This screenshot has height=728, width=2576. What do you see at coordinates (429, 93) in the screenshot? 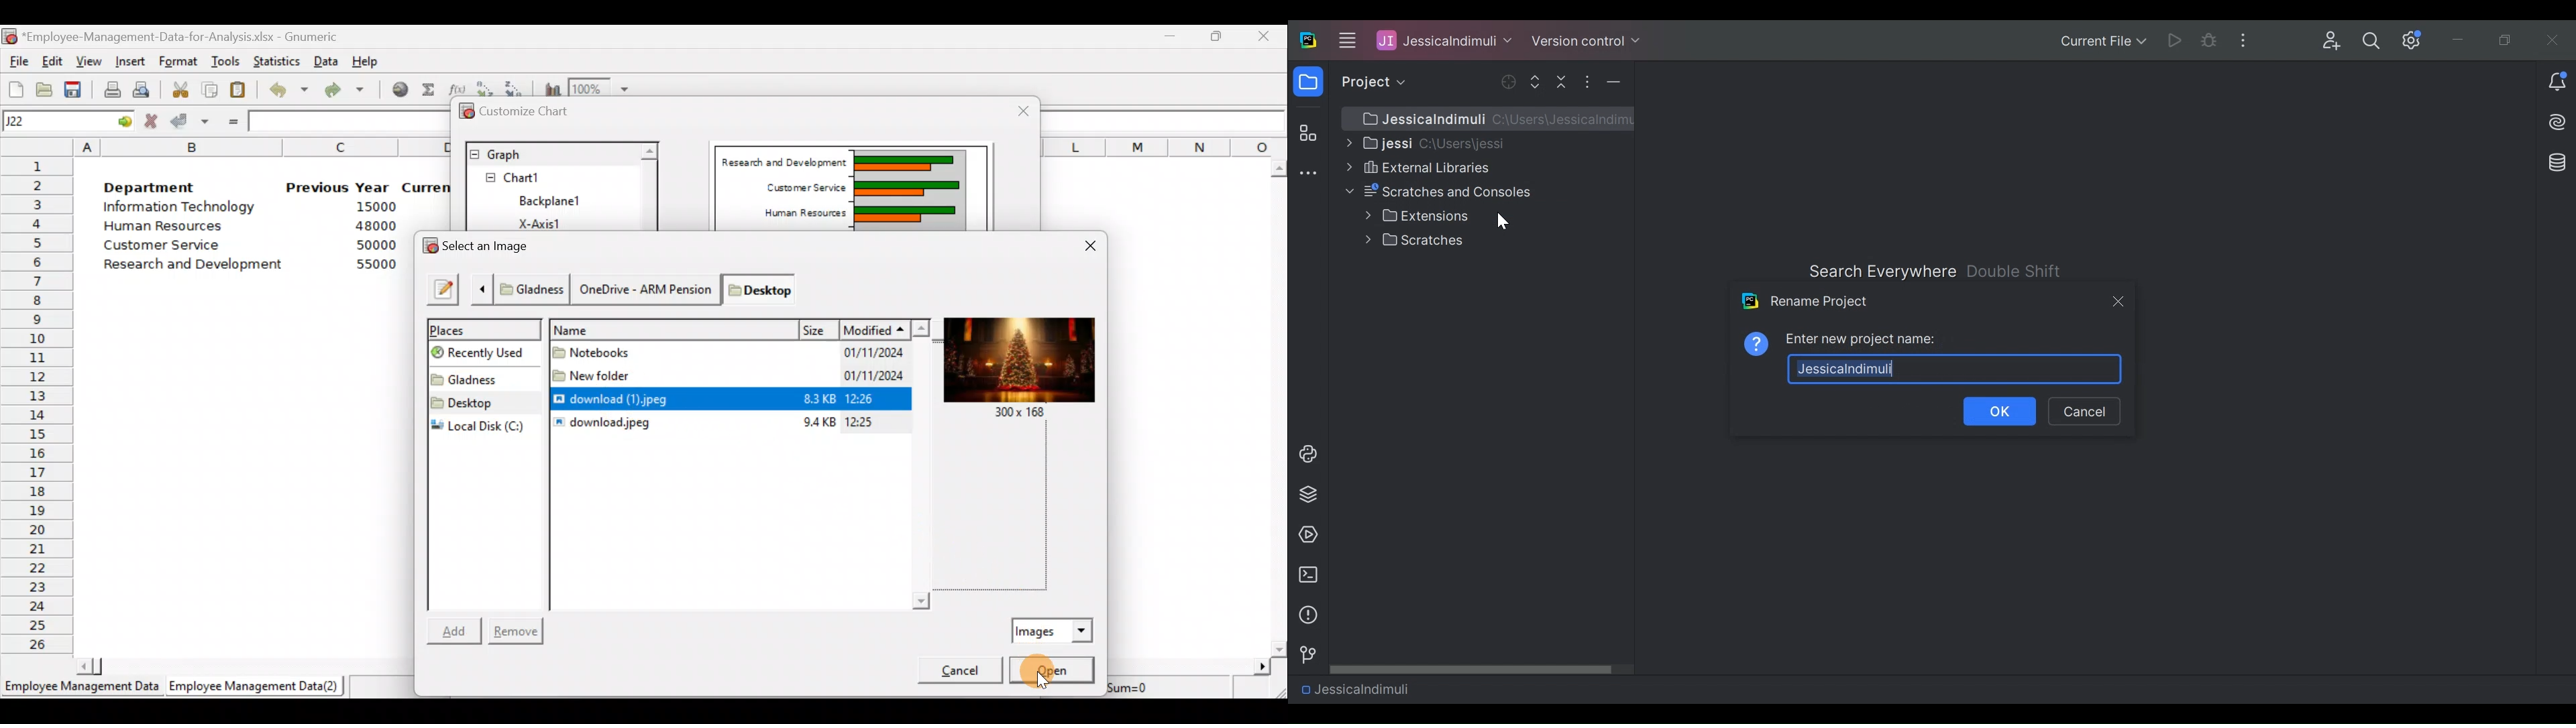
I see `Sum into the current cell` at bounding box center [429, 93].